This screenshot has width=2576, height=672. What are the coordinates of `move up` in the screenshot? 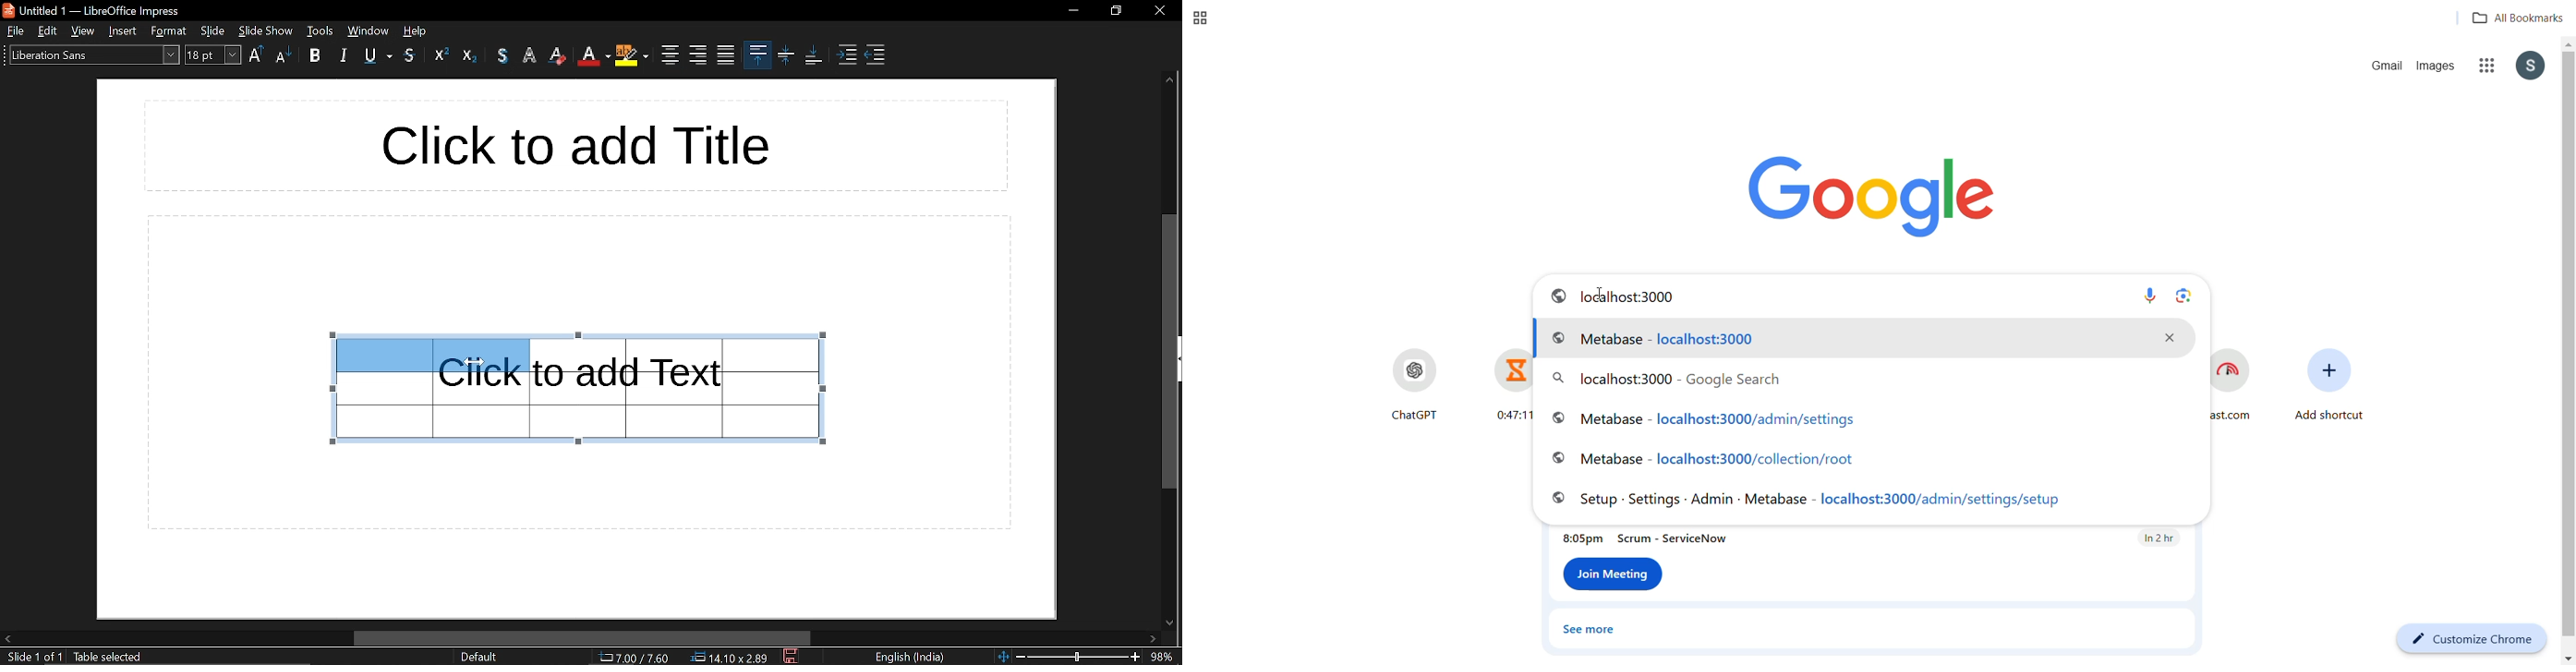 It's located at (2567, 44).